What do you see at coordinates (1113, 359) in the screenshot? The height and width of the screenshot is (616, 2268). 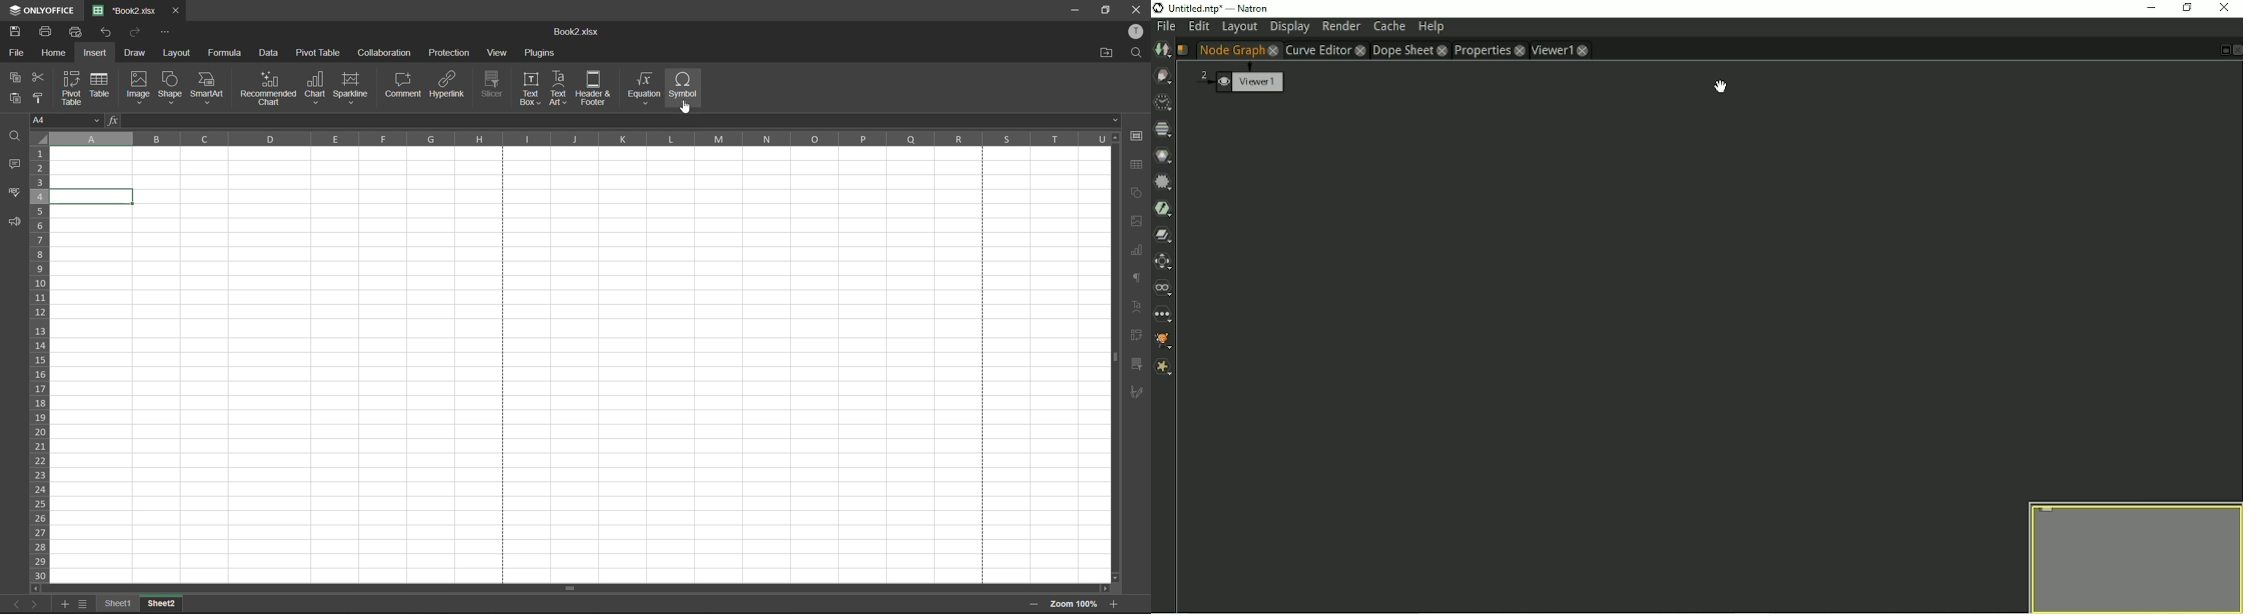 I see `scroll bar` at bounding box center [1113, 359].